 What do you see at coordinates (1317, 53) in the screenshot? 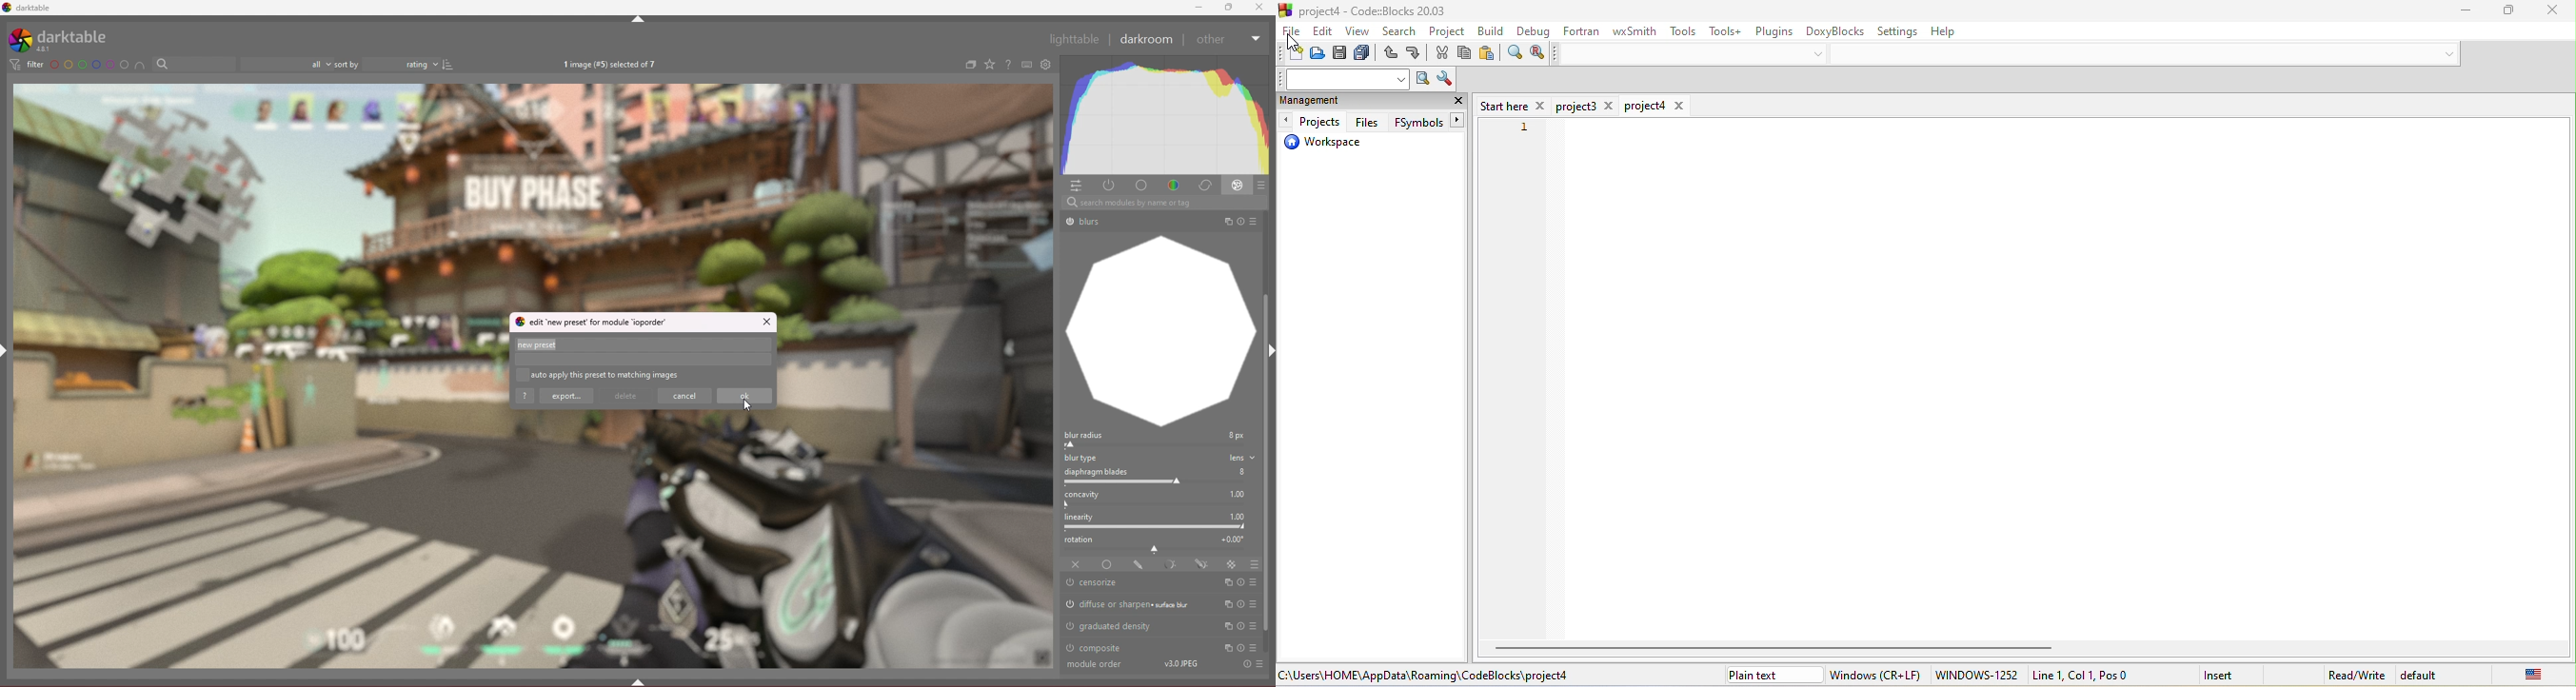
I see `open` at bounding box center [1317, 53].